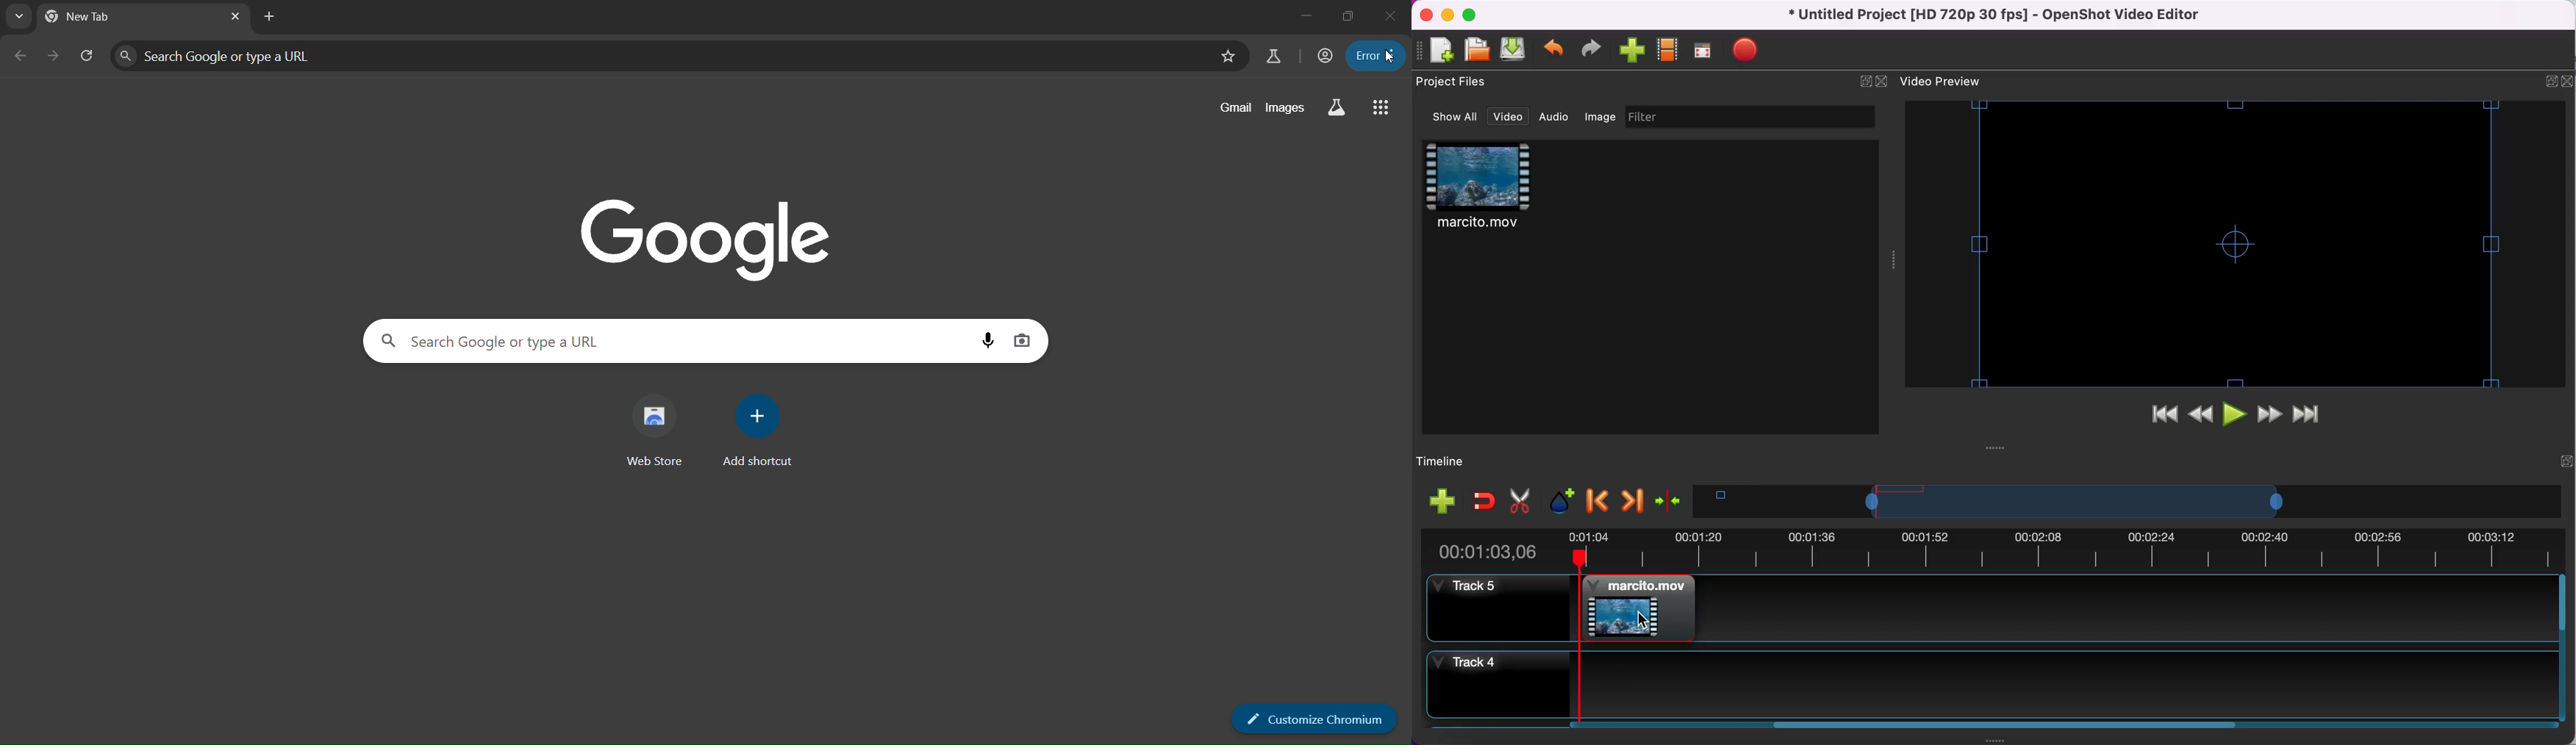  Describe the element at coordinates (2200, 418) in the screenshot. I see `rewind` at that location.